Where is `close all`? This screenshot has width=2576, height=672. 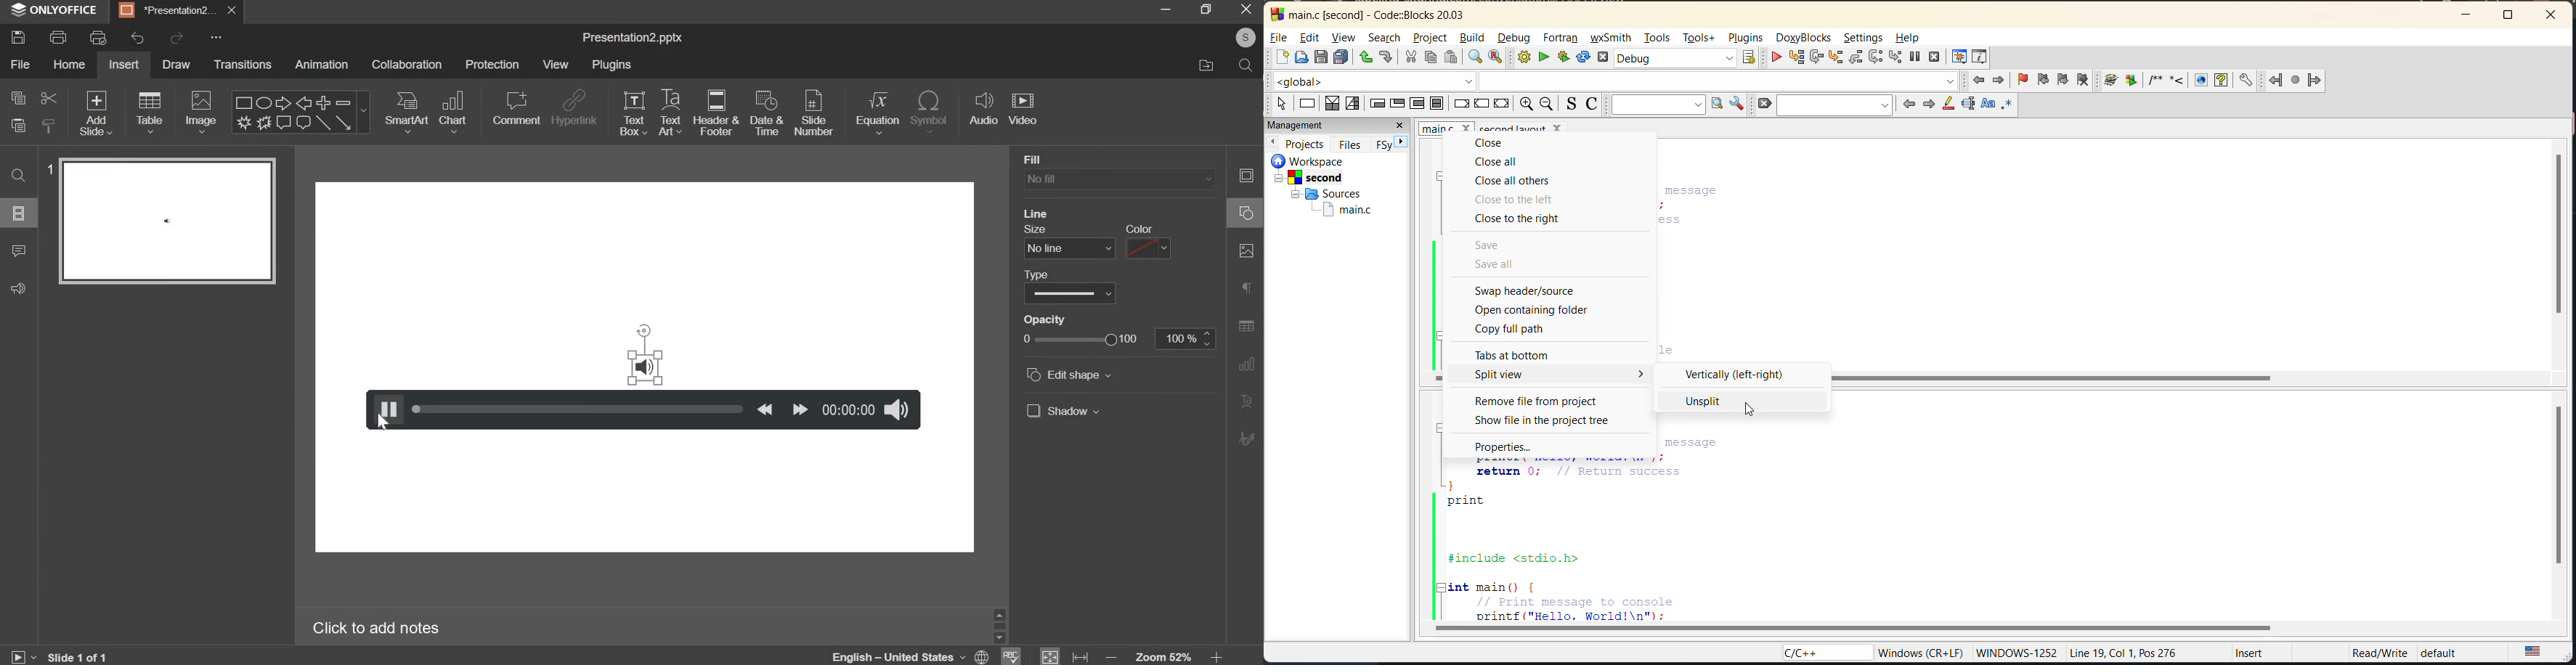 close all is located at coordinates (1508, 163).